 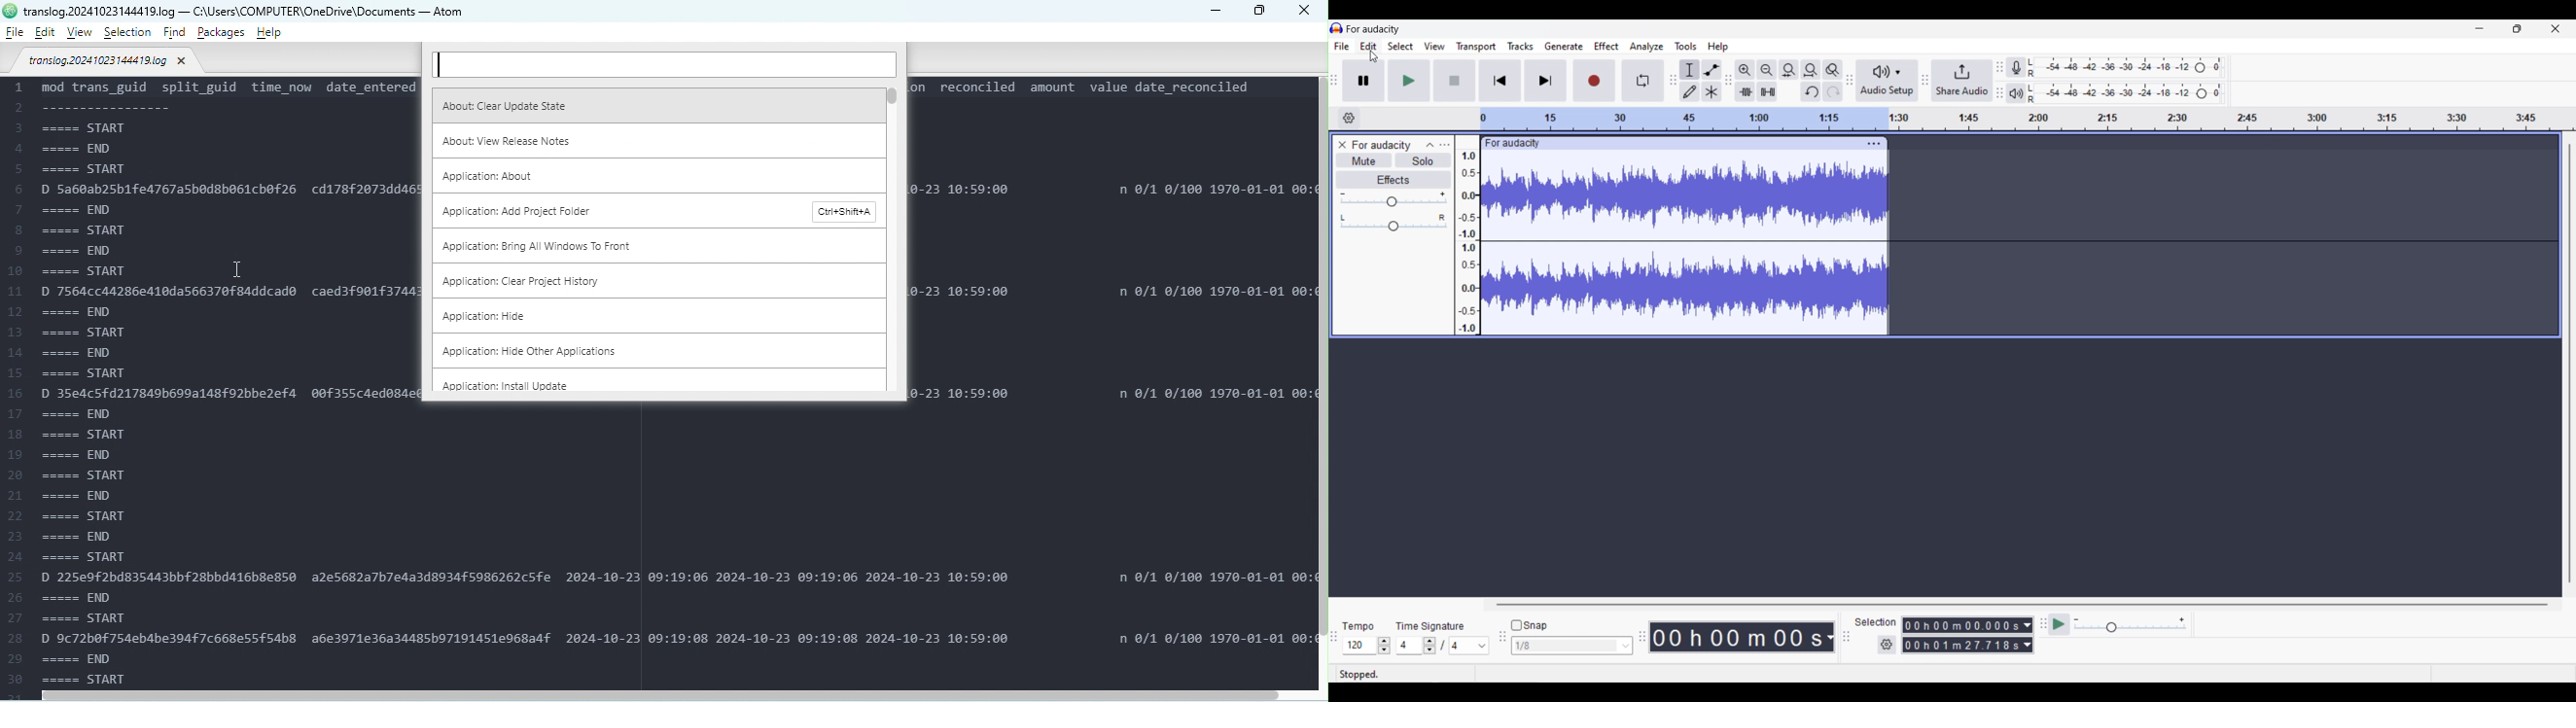 I want to click on timestamp, so click(x=1741, y=637).